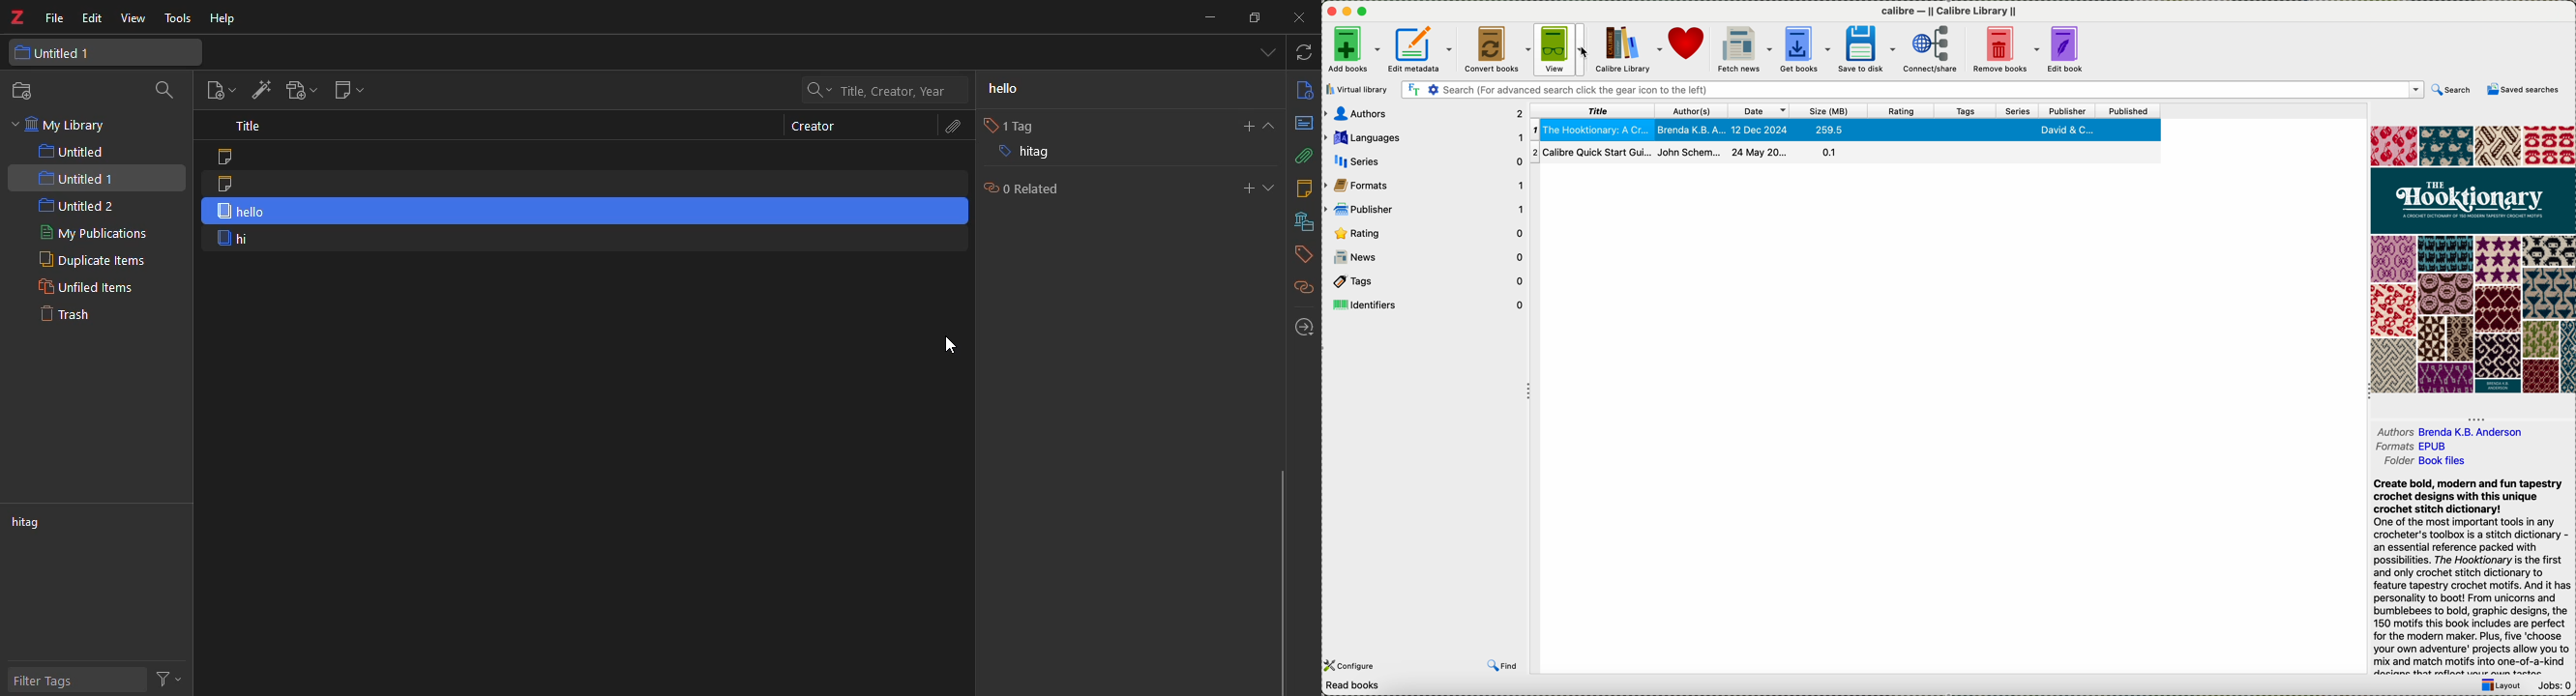 The height and width of the screenshot is (700, 2576). What do you see at coordinates (2424, 464) in the screenshot?
I see `folder` at bounding box center [2424, 464].